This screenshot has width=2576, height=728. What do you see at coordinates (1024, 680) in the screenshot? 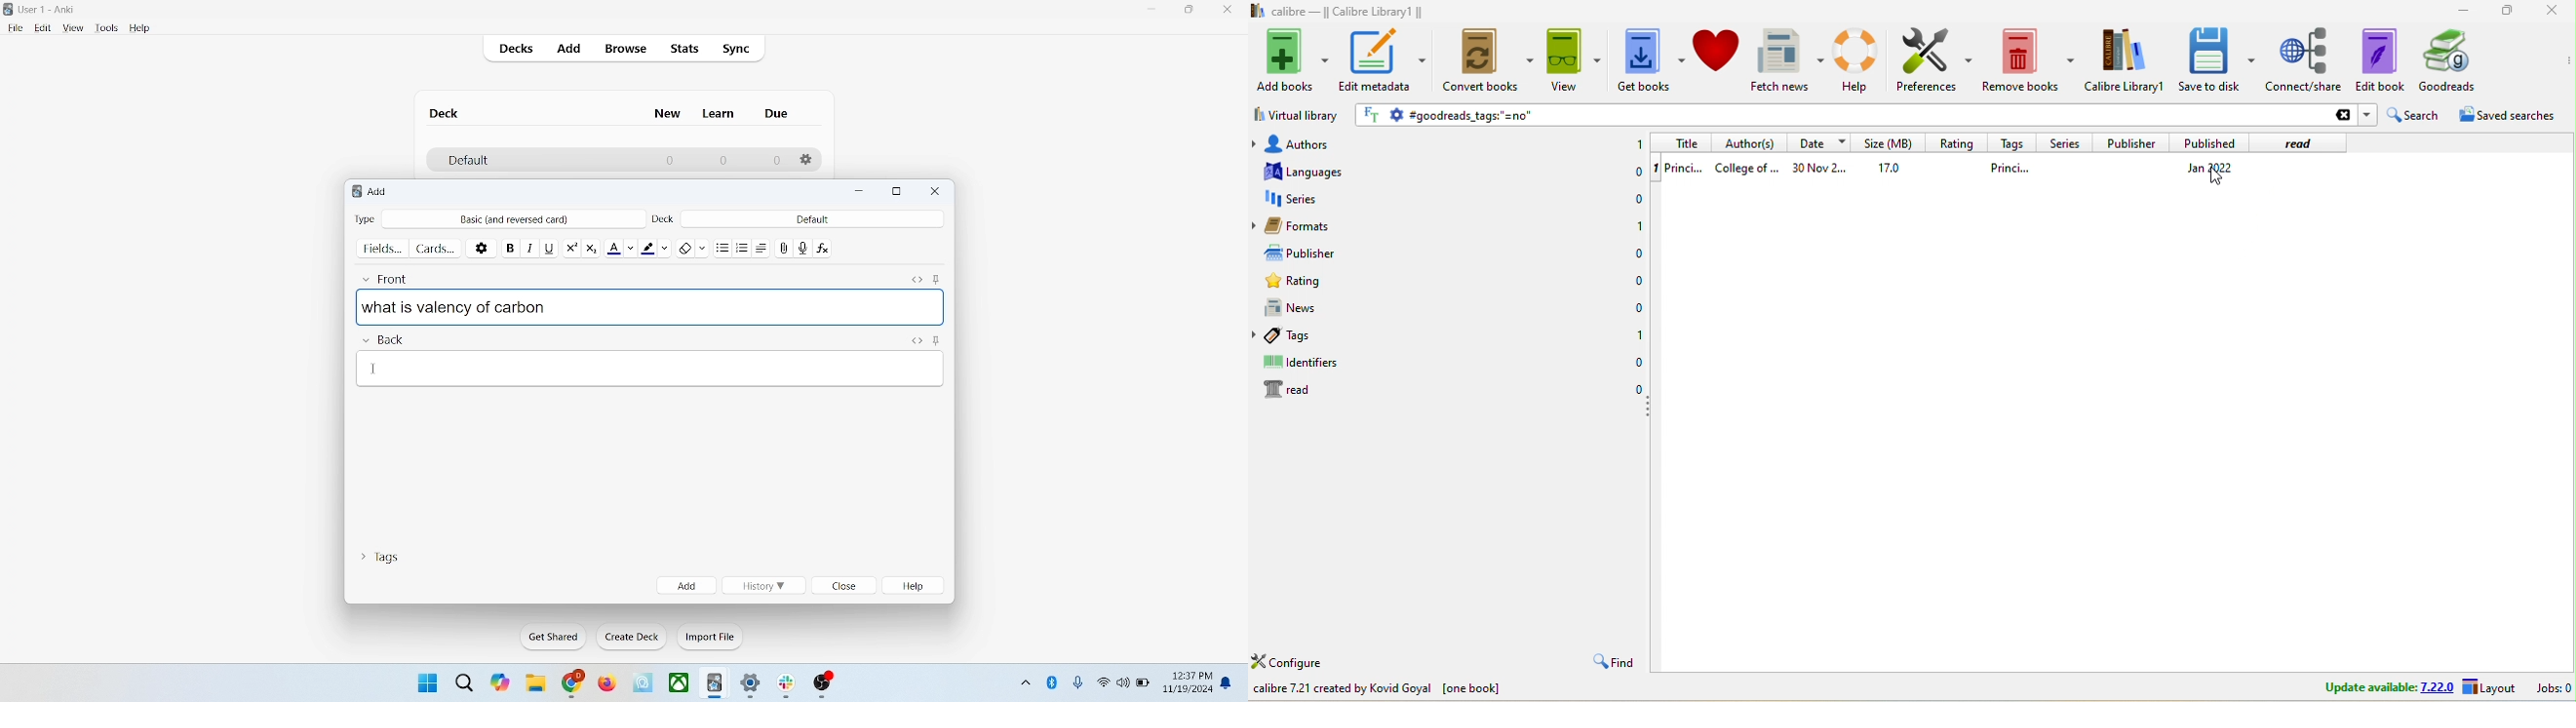
I see `show hidden icons` at bounding box center [1024, 680].